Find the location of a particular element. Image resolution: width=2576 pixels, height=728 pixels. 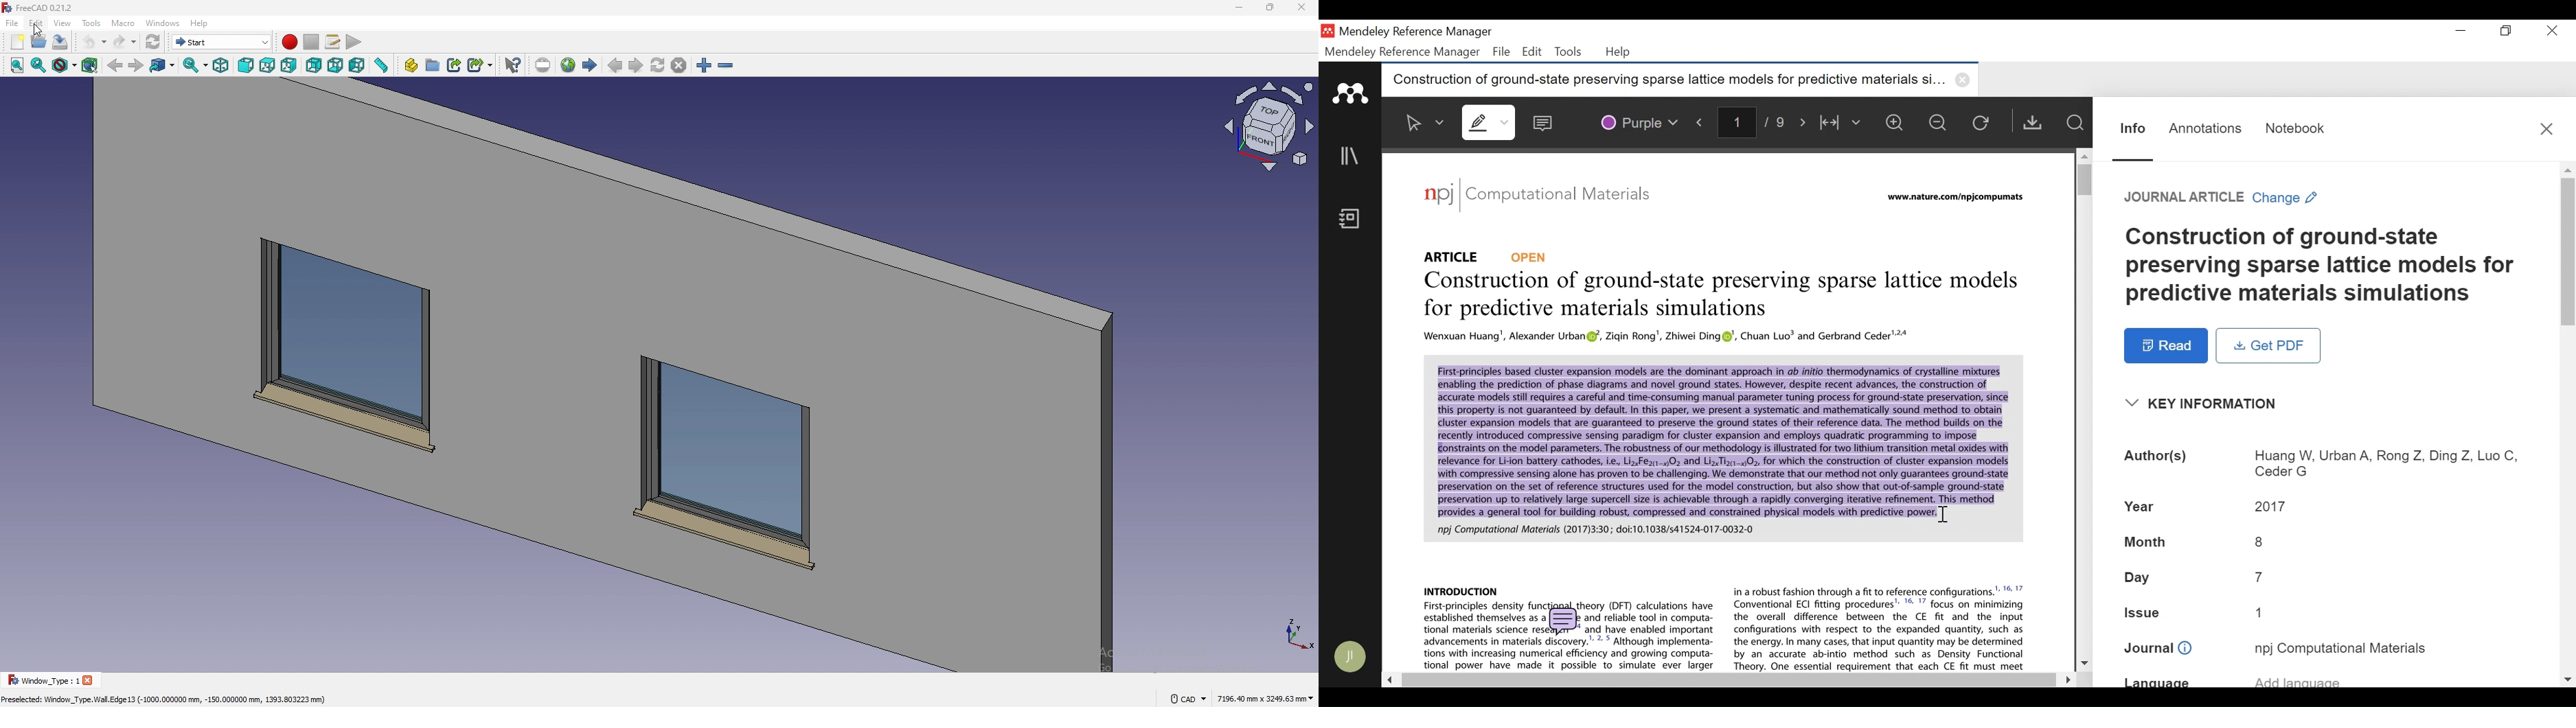

Information  is located at coordinates (2133, 129).